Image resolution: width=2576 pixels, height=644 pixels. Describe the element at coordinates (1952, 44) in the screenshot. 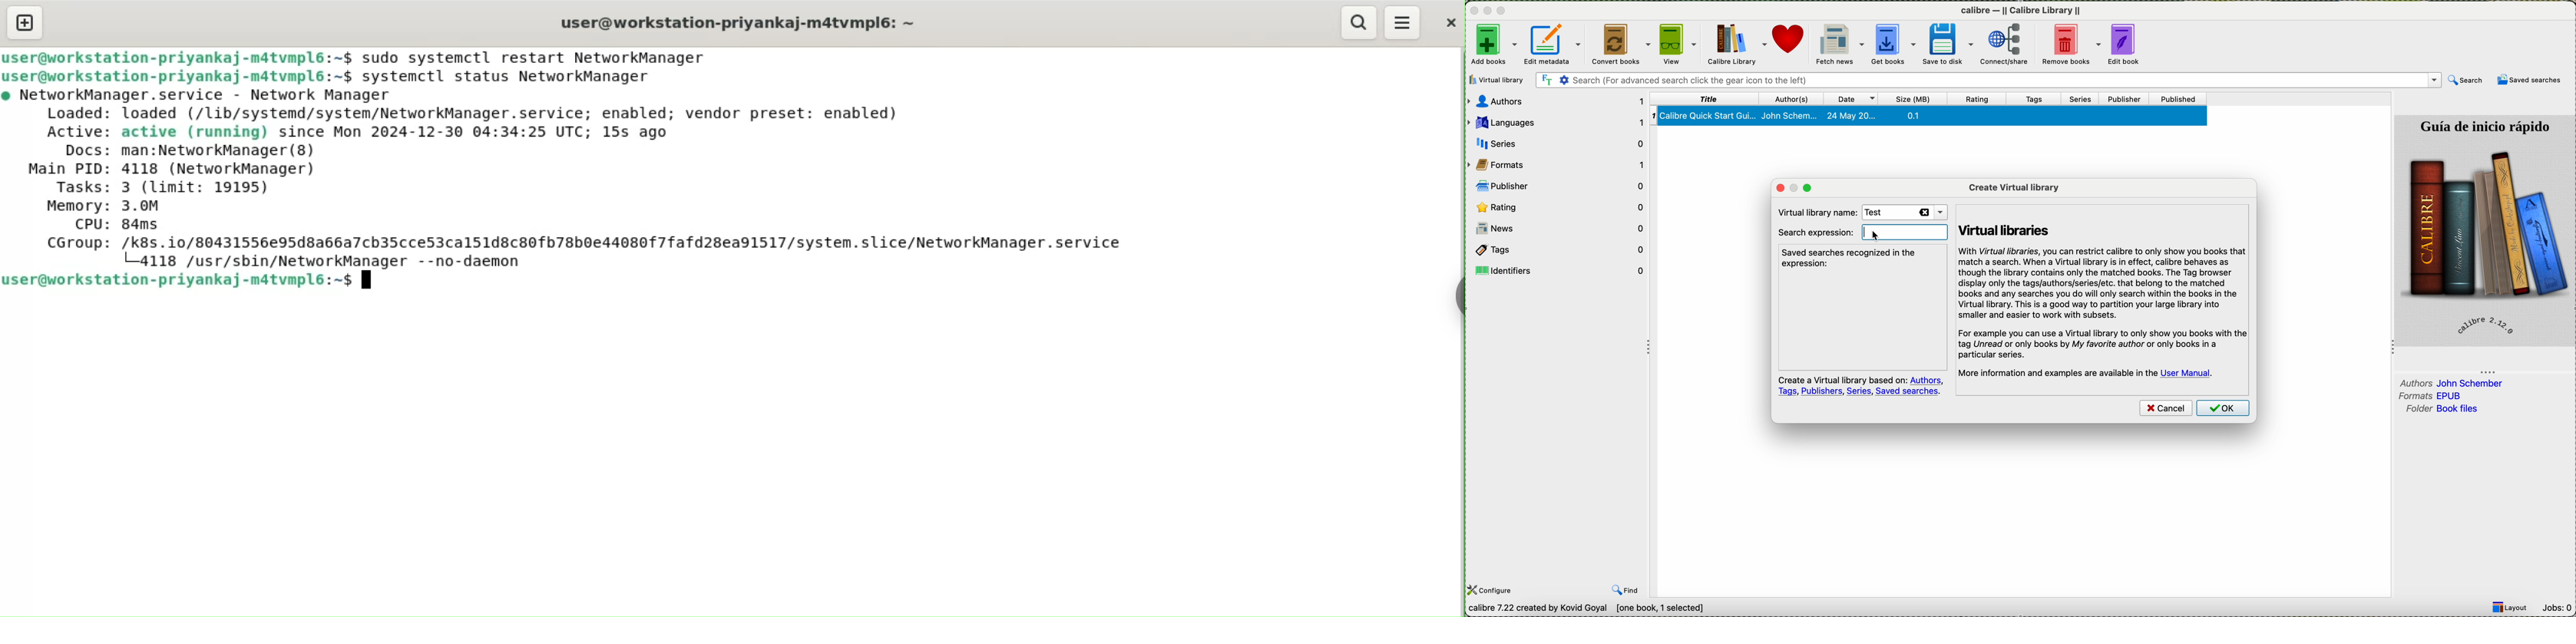

I see `save to disk` at that location.